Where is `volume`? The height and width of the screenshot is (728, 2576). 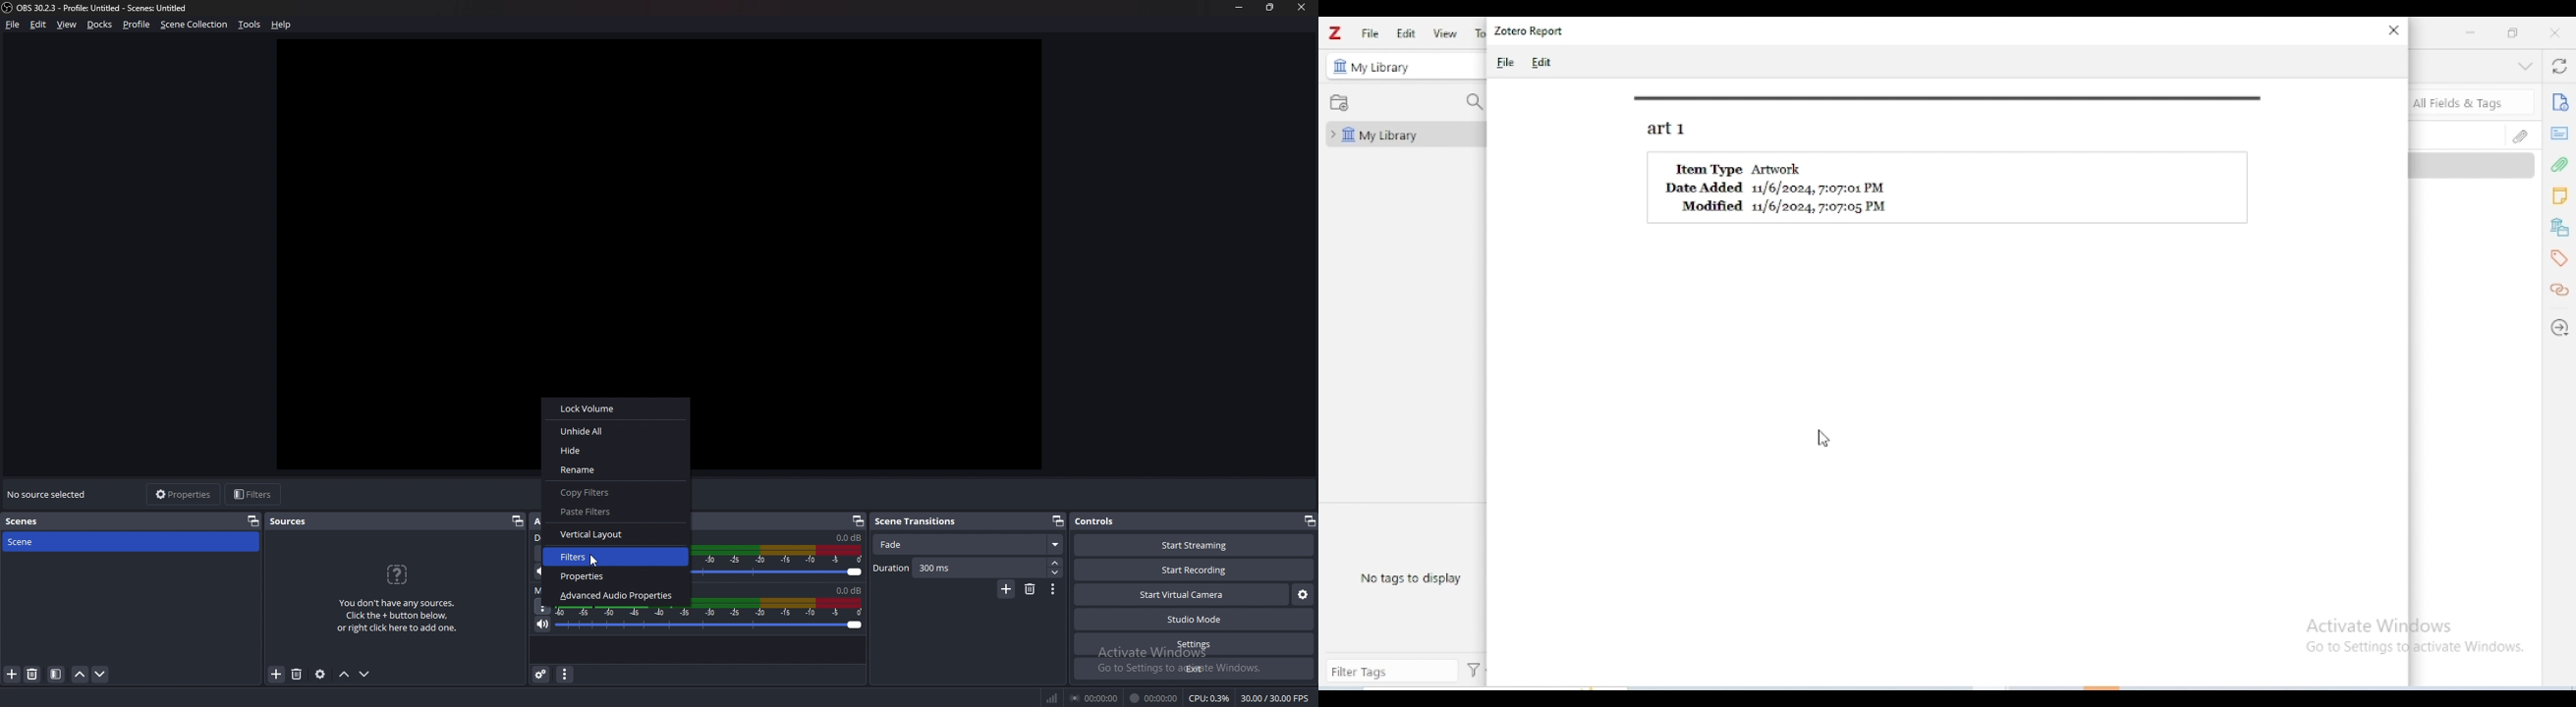
volume is located at coordinates (849, 537).